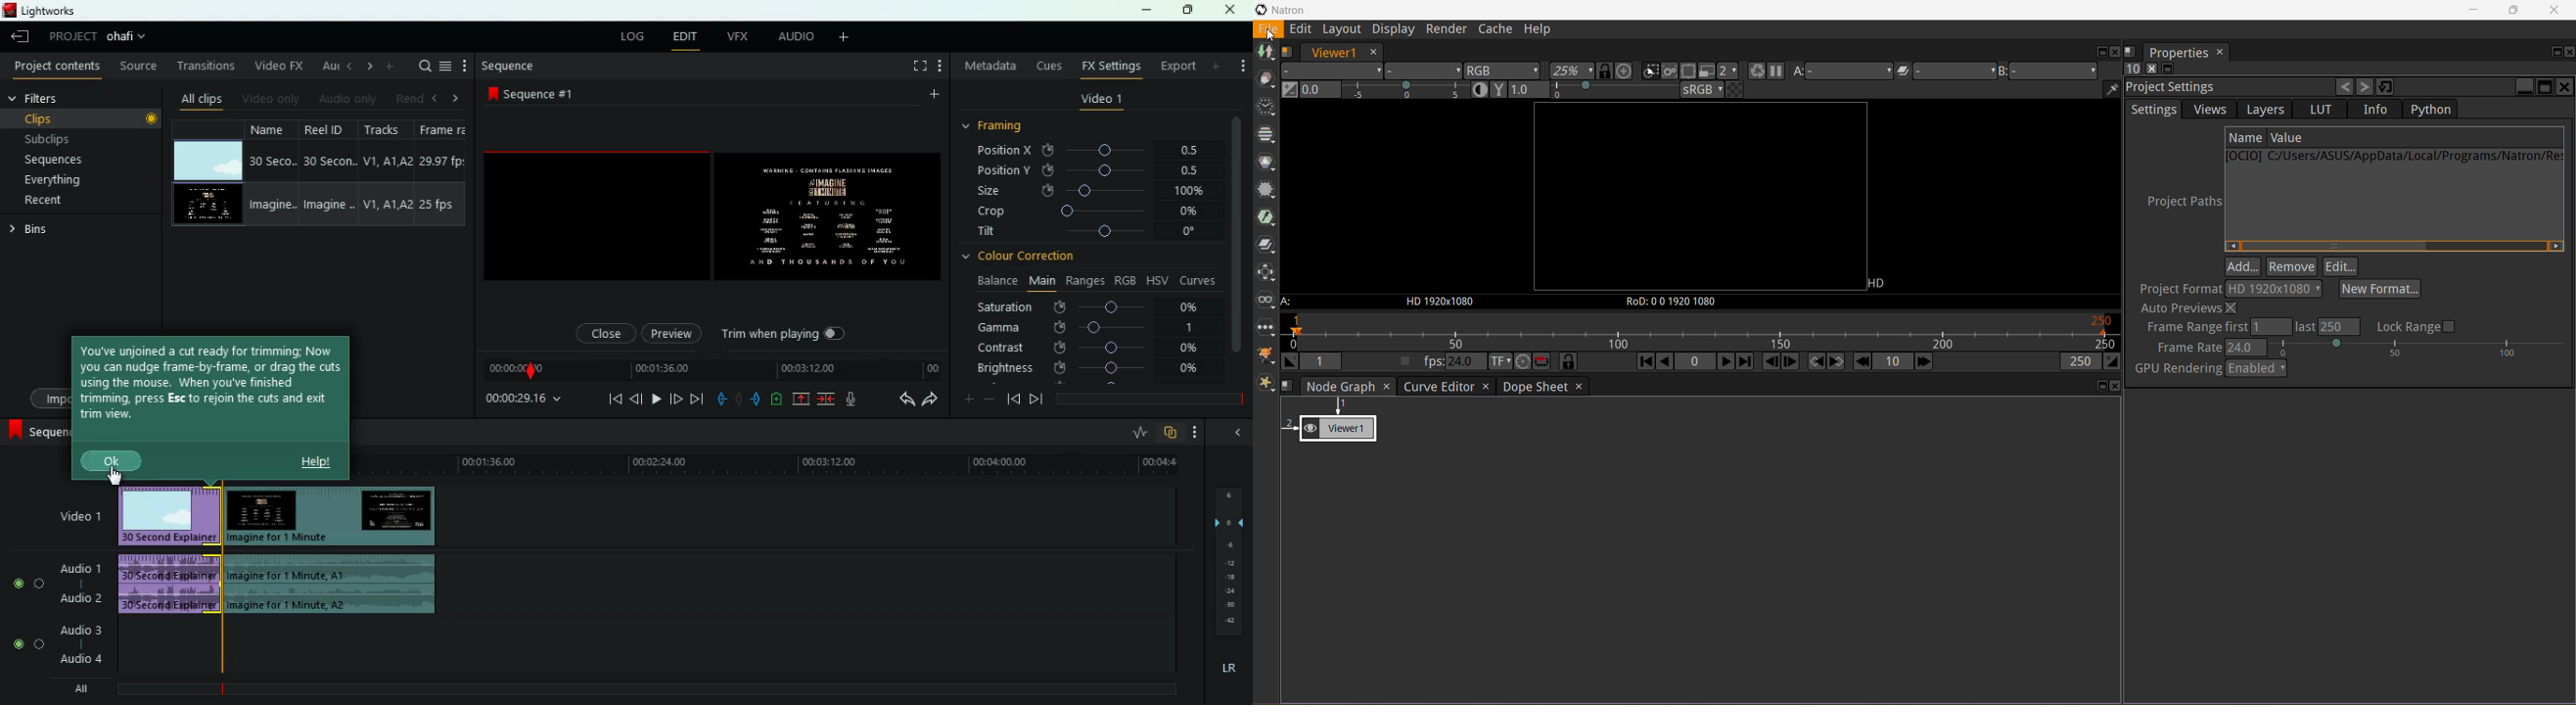 This screenshot has height=728, width=2576. Describe the element at coordinates (329, 516) in the screenshot. I see `video` at that location.